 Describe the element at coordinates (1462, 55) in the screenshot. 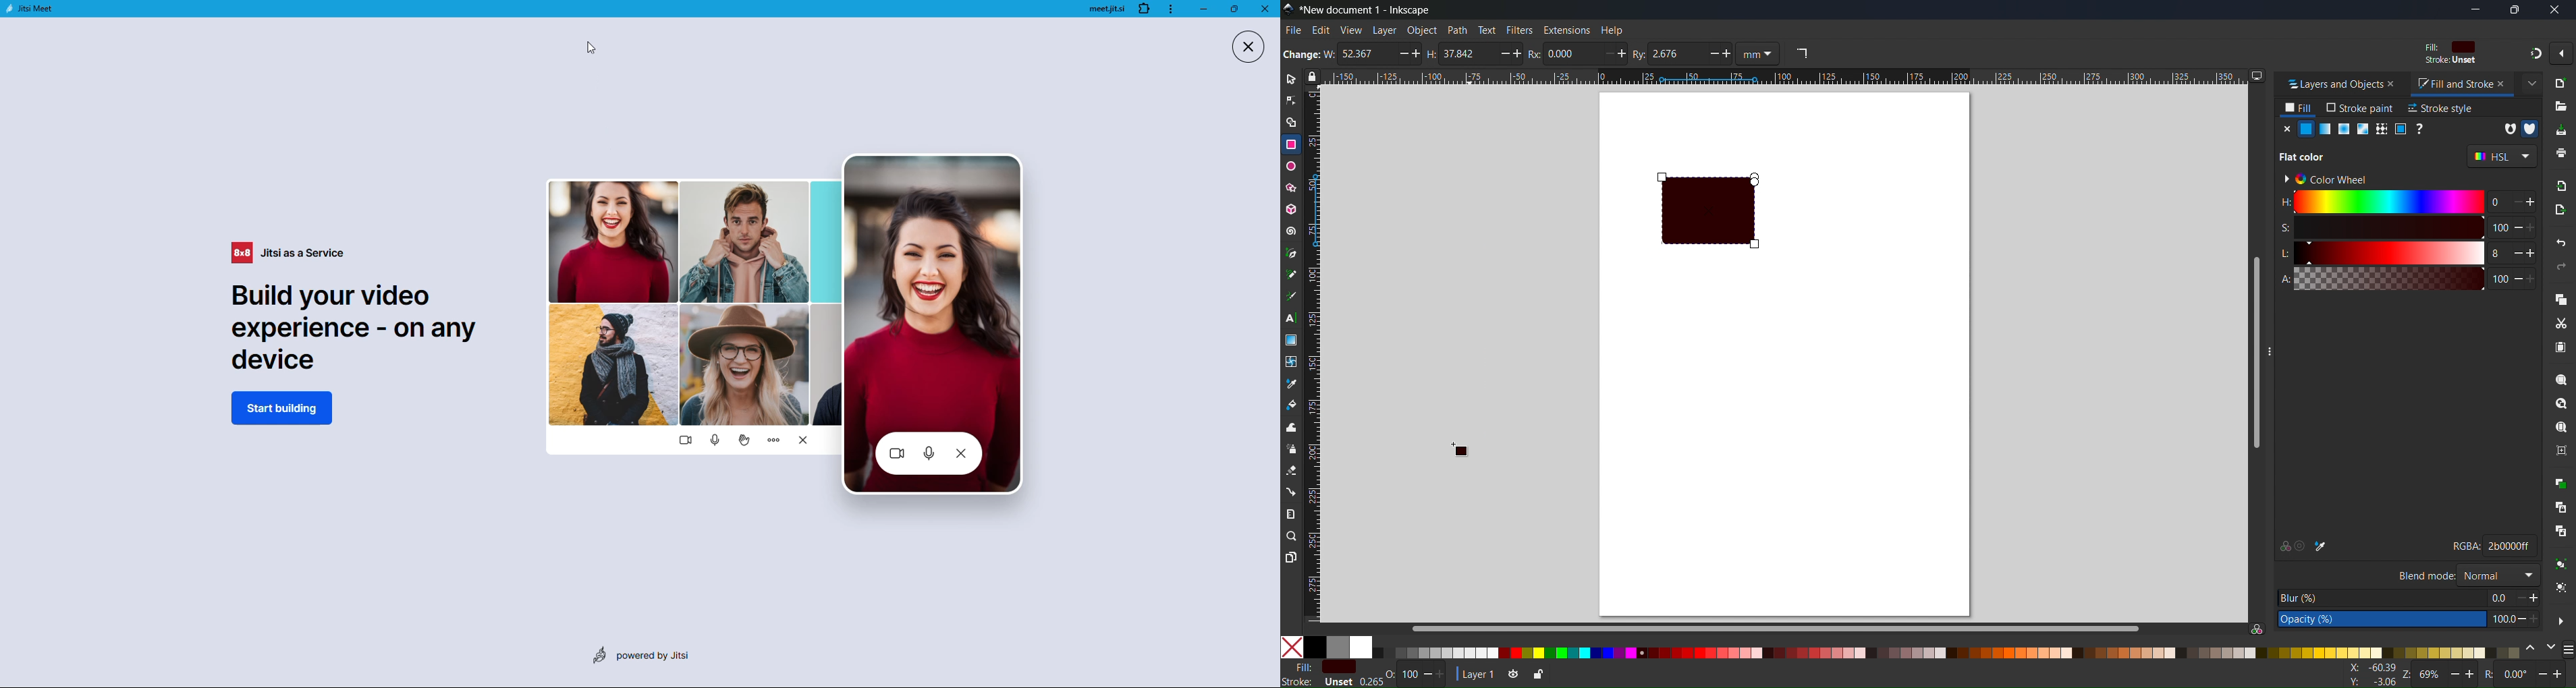

I see `Height of the rectangle 37.842` at that location.